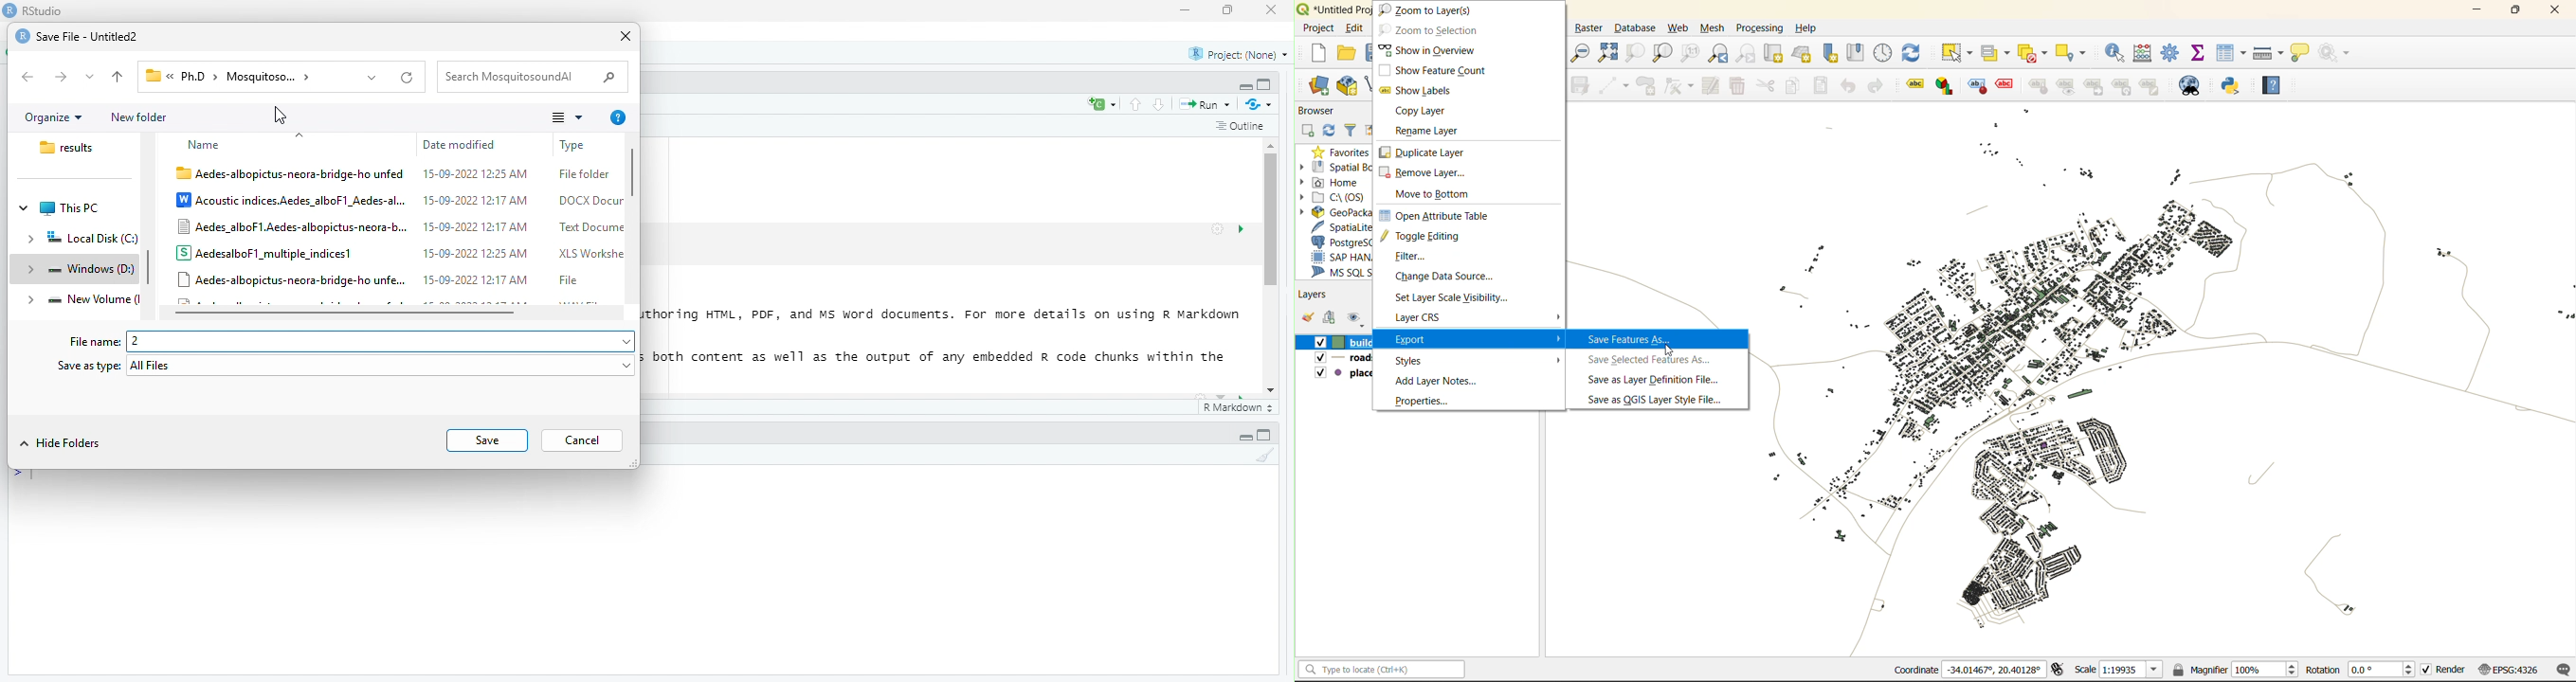 The image size is (2576, 700). Describe the element at coordinates (373, 366) in the screenshot. I see `All Files` at that location.